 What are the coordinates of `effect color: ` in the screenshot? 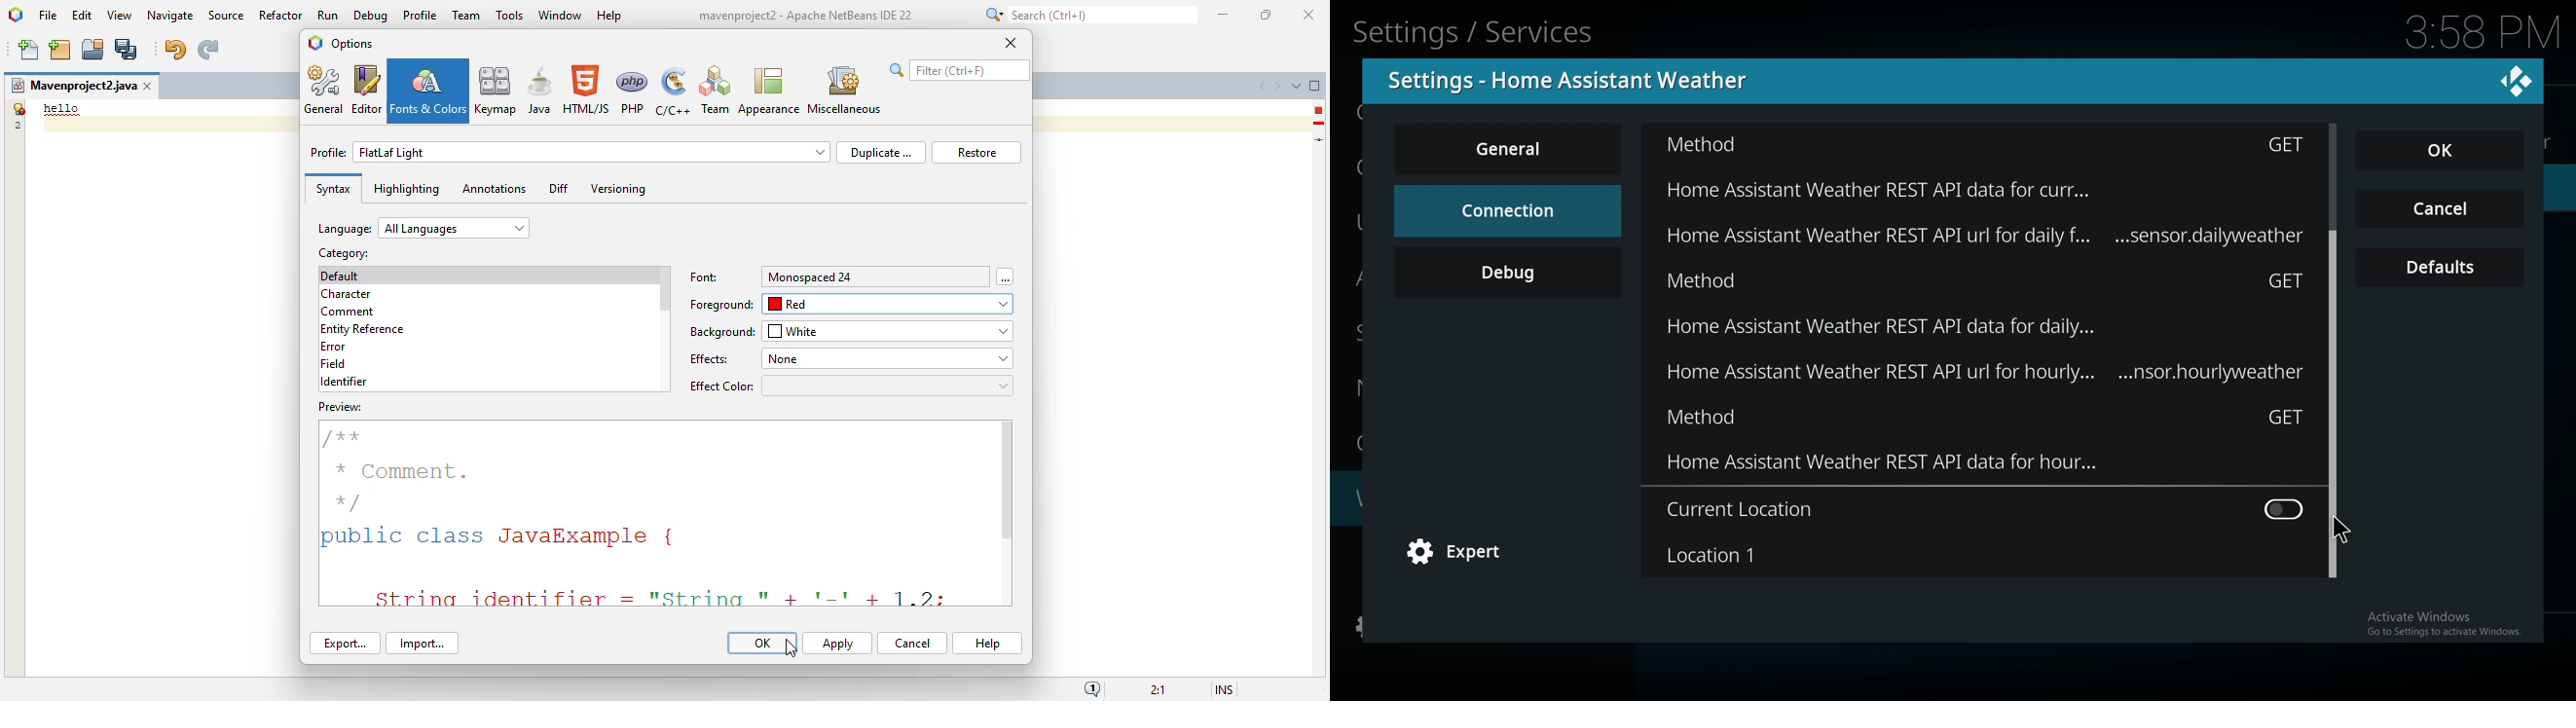 It's located at (850, 386).